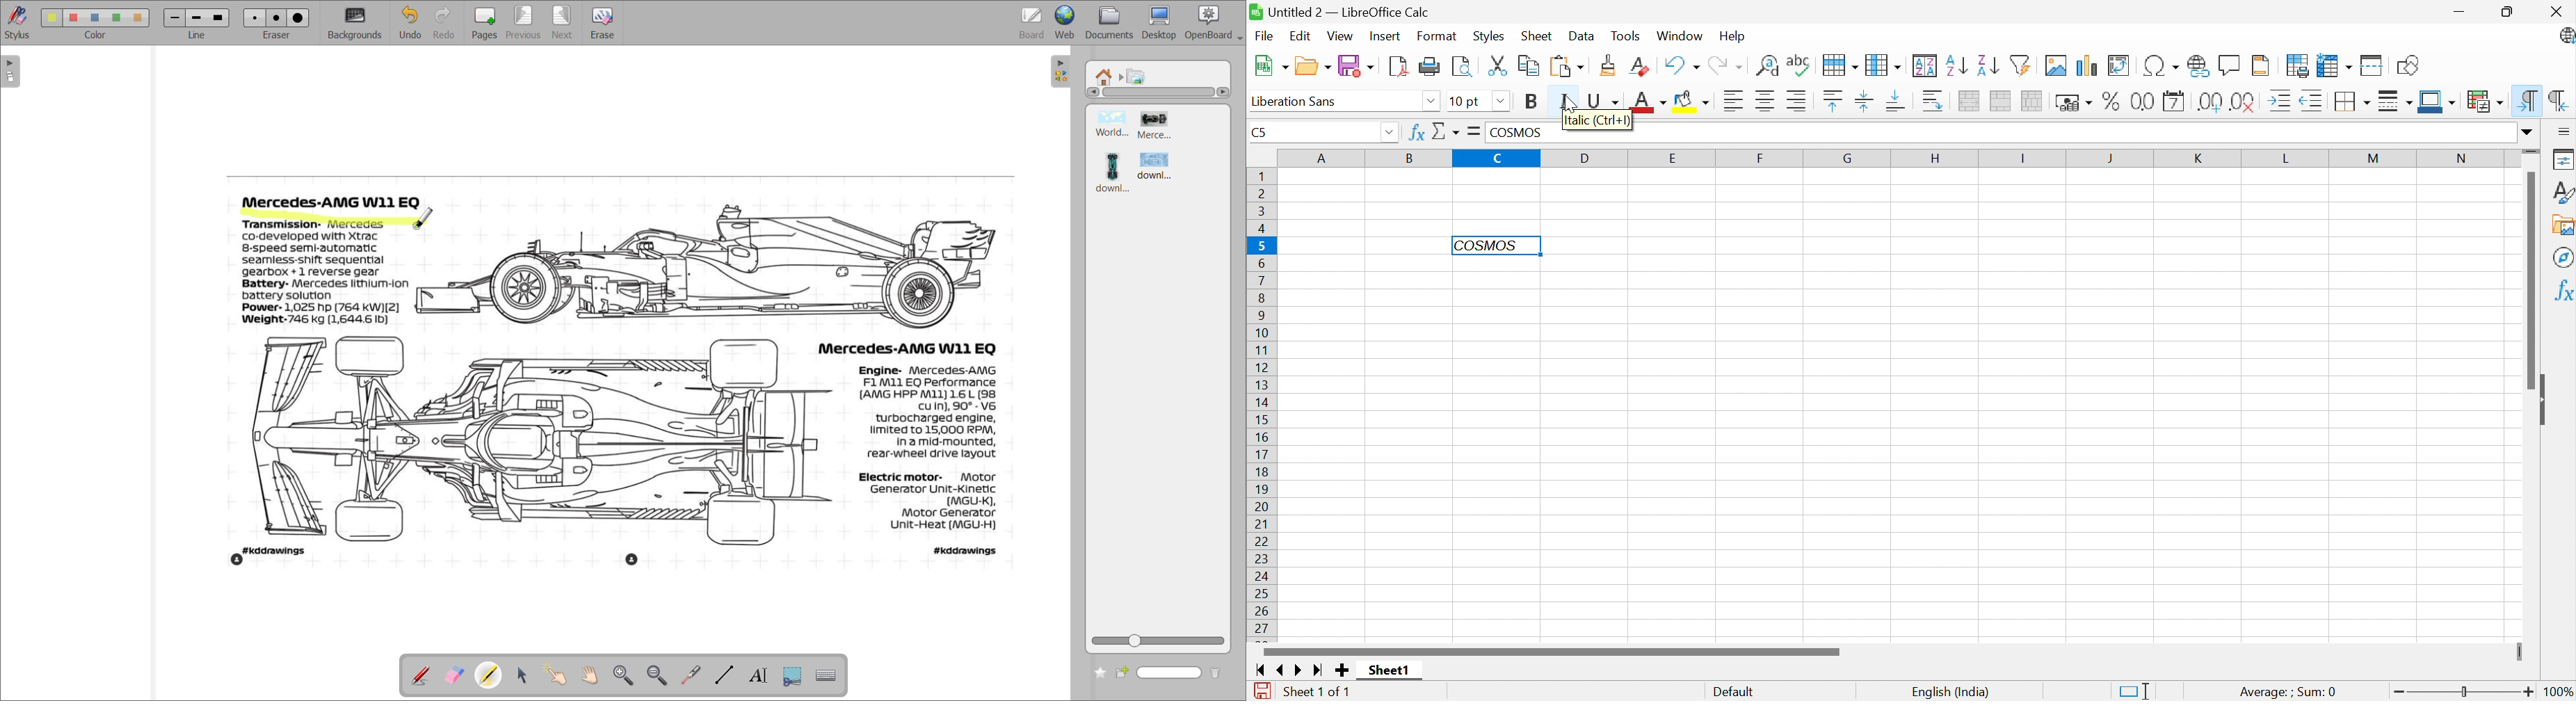 The image size is (2576, 728). Describe the element at coordinates (2395, 691) in the screenshot. I see `Zoom out` at that location.